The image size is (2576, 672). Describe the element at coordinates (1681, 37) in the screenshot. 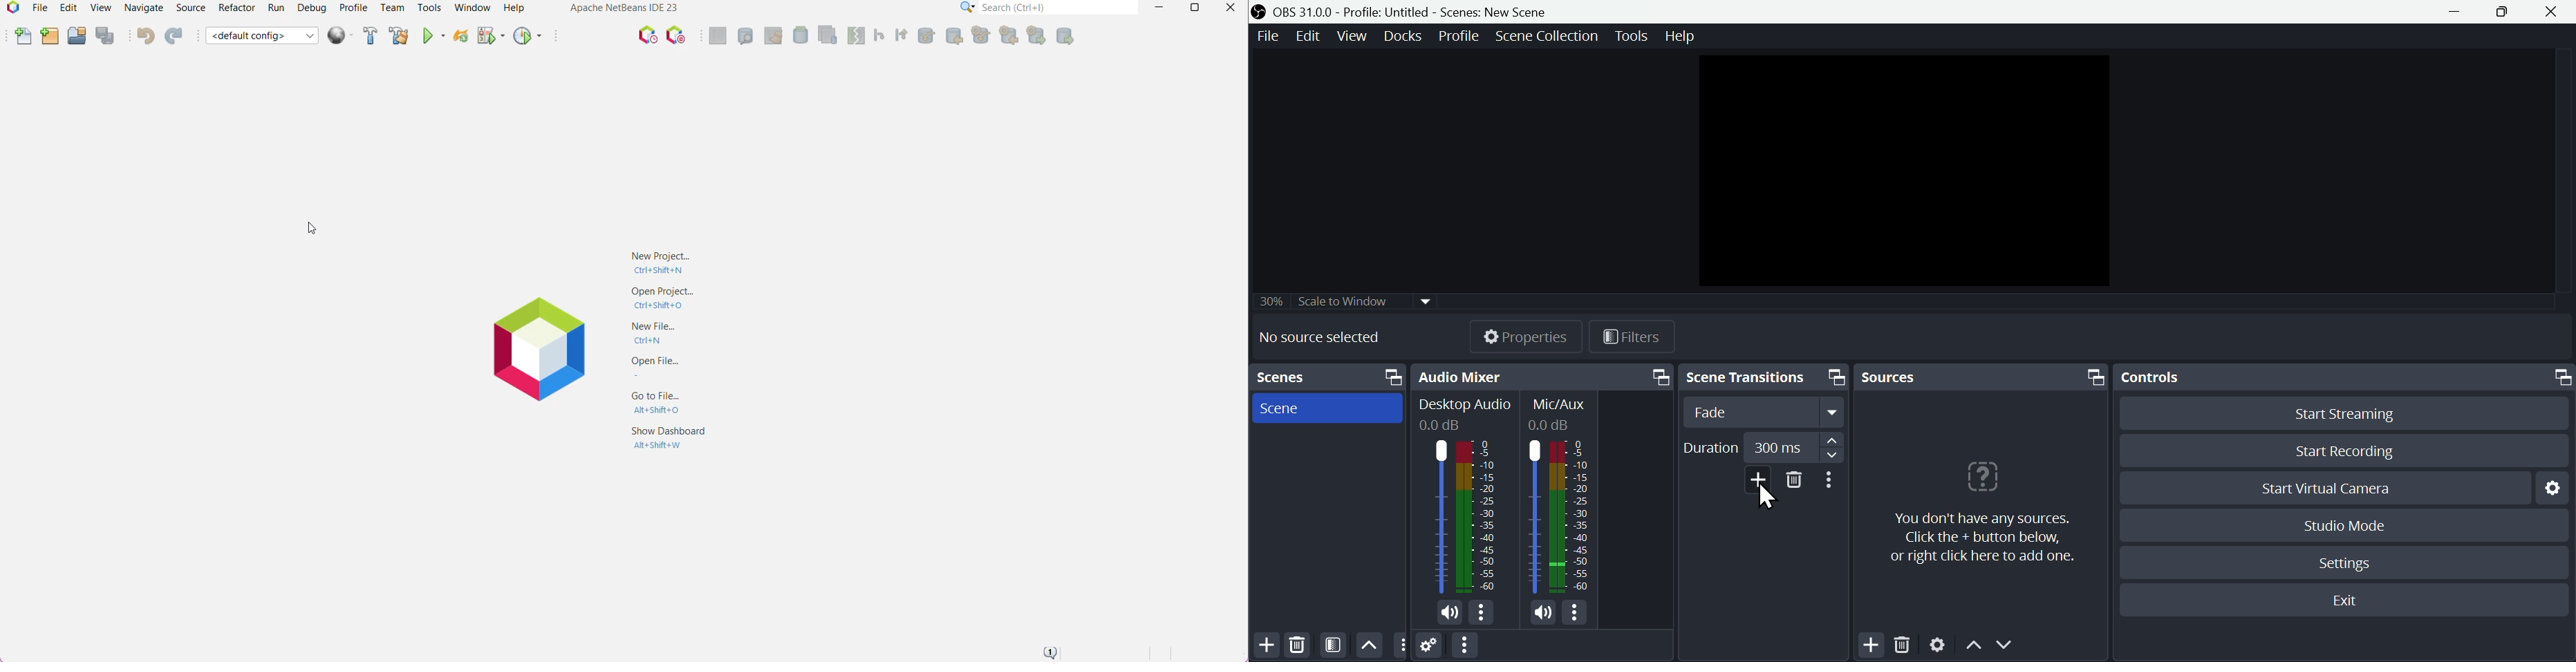

I see `` at that location.